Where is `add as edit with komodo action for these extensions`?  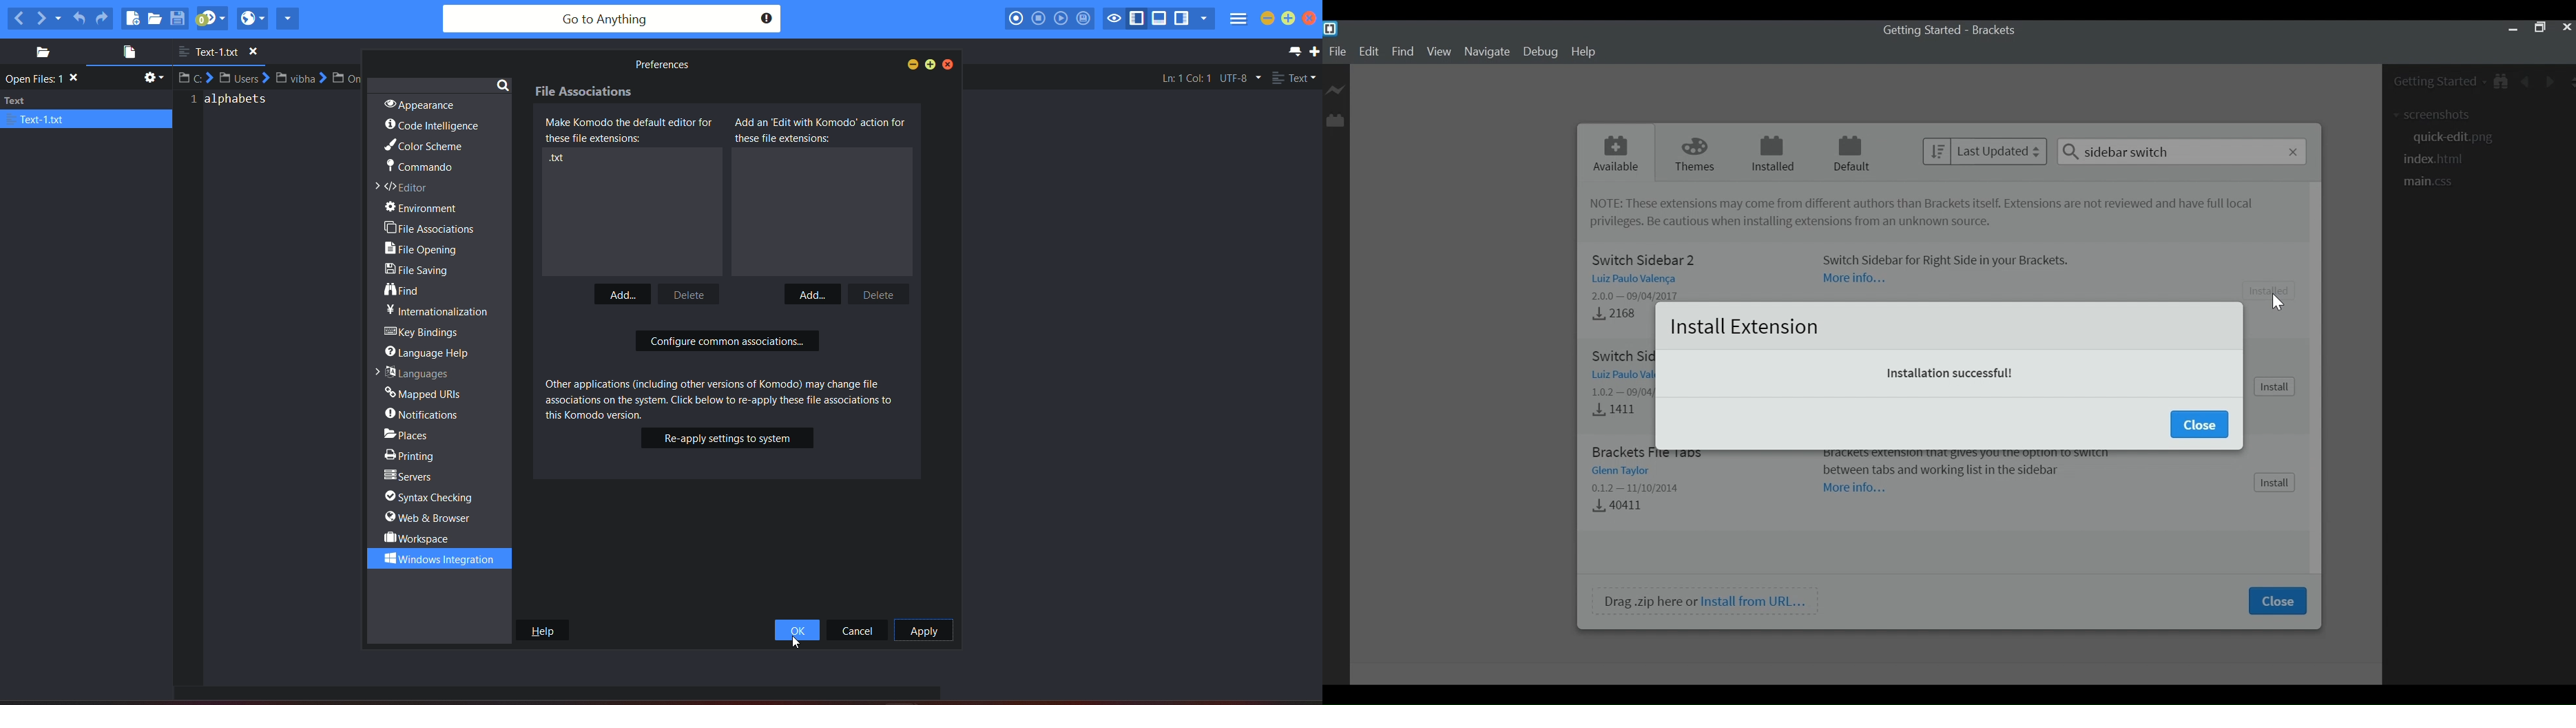 add as edit with komodo action for these extensions is located at coordinates (821, 130).